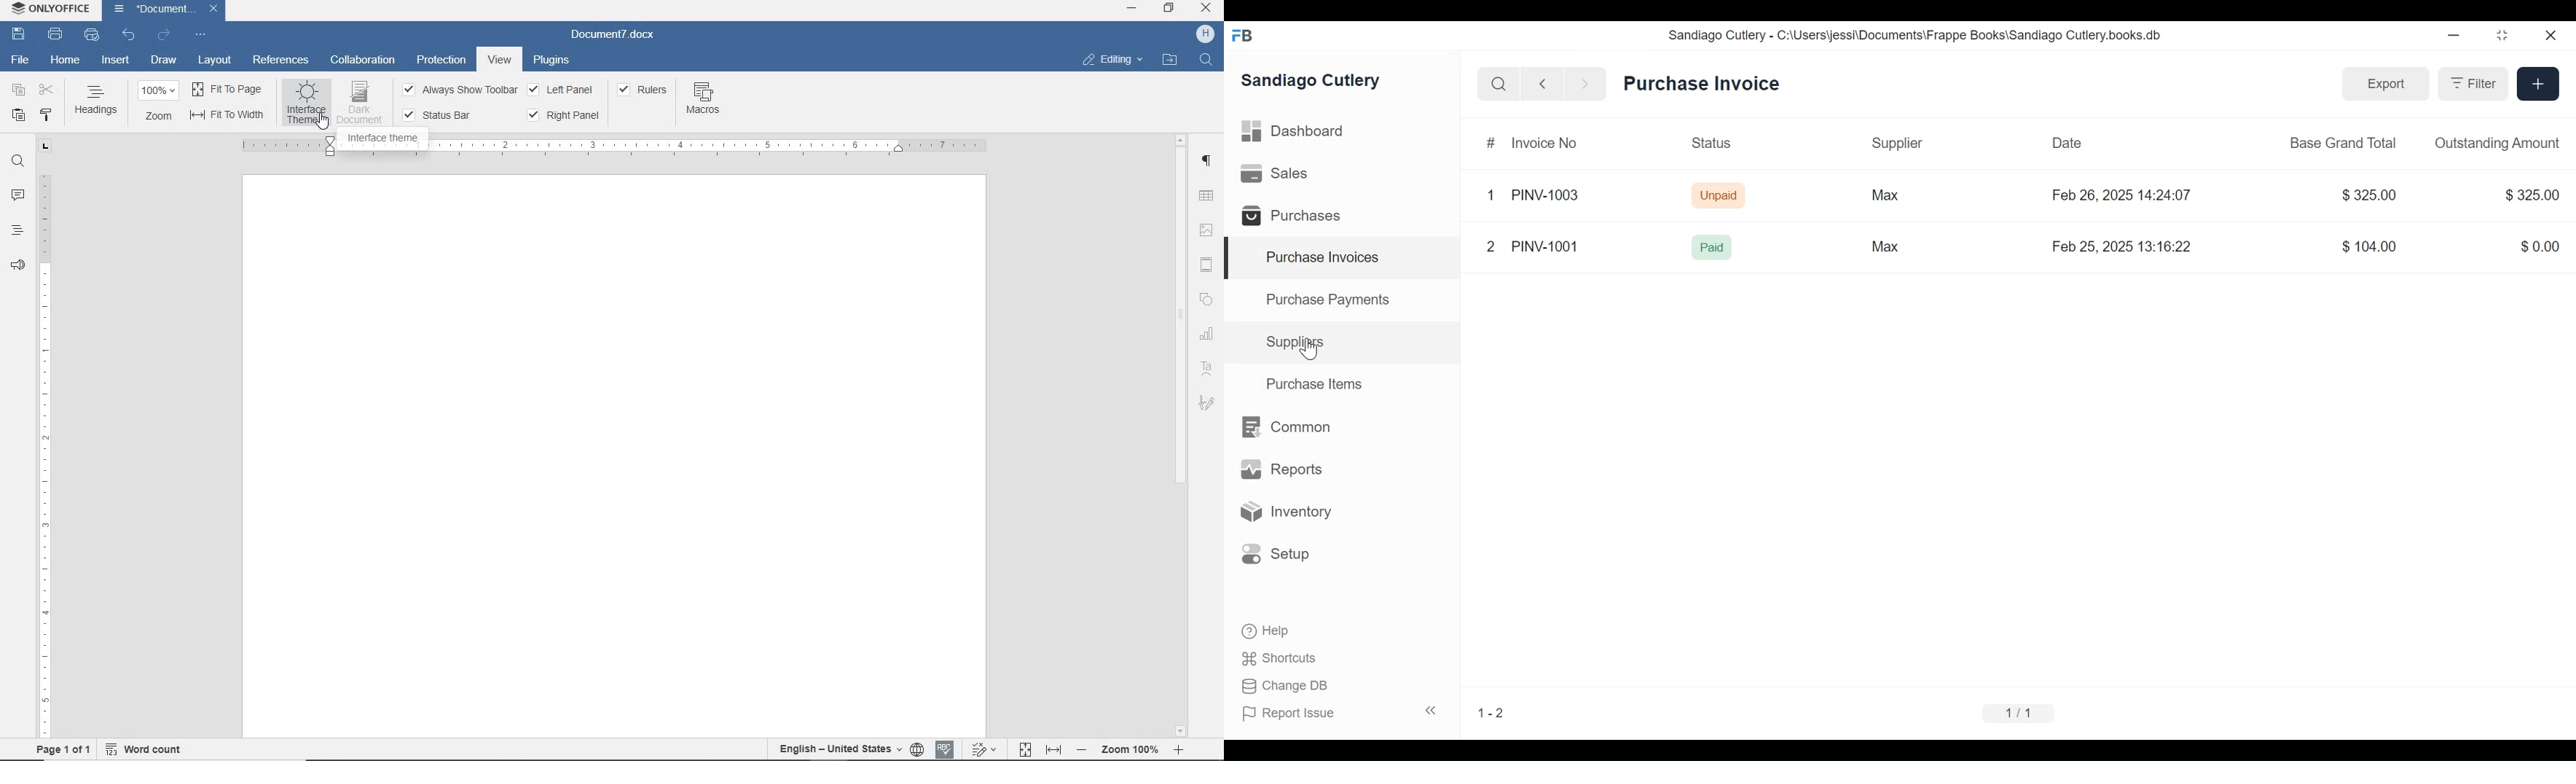 The width and height of the screenshot is (2576, 784). I want to click on Setup, so click(1282, 554).